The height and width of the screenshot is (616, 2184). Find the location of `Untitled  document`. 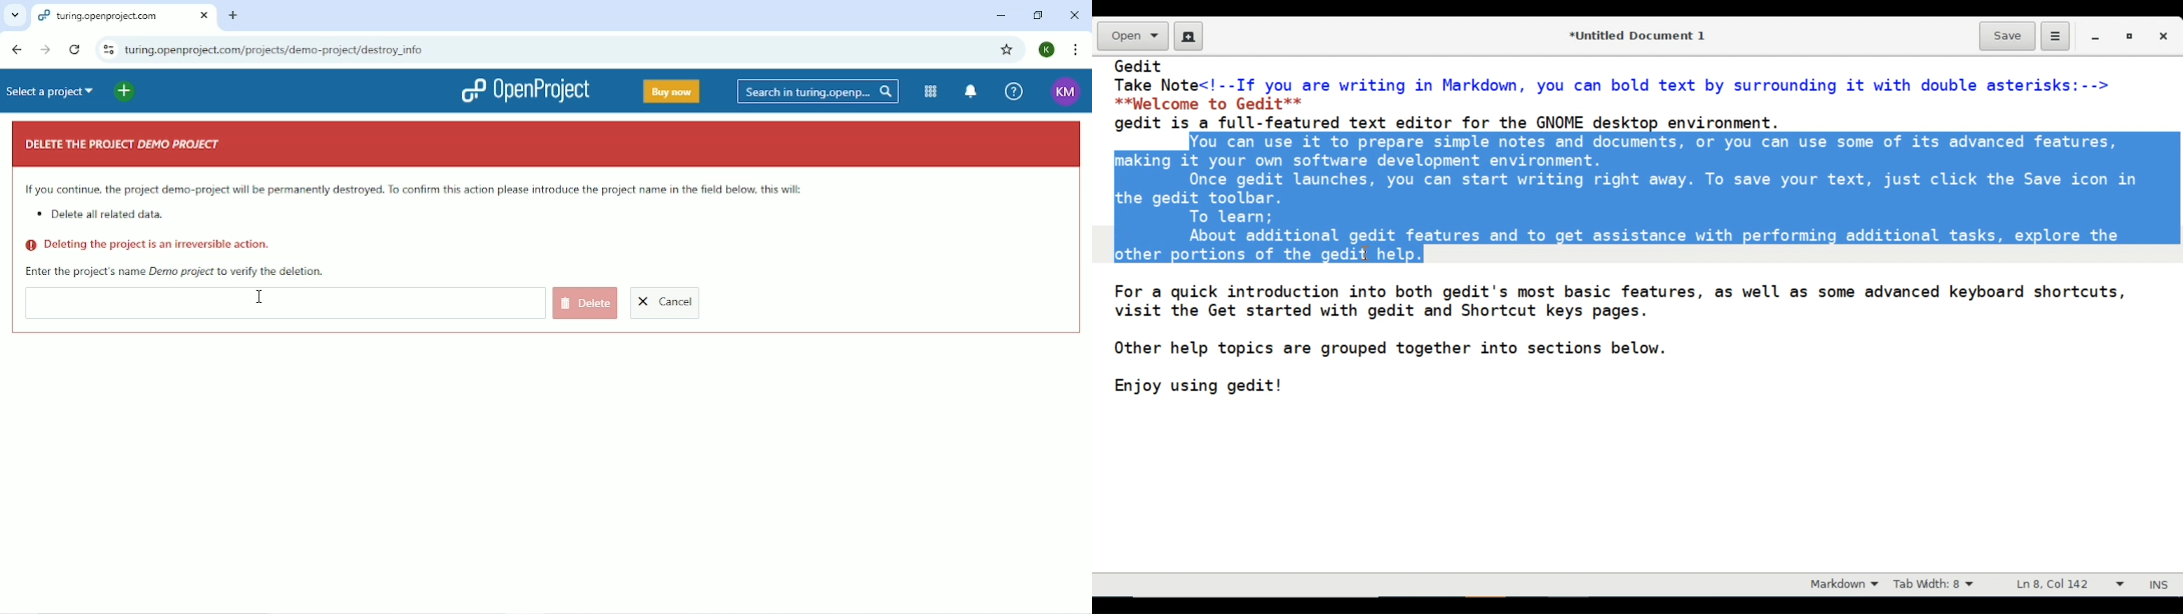

Untitled  document is located at coordinates (1635, 35).